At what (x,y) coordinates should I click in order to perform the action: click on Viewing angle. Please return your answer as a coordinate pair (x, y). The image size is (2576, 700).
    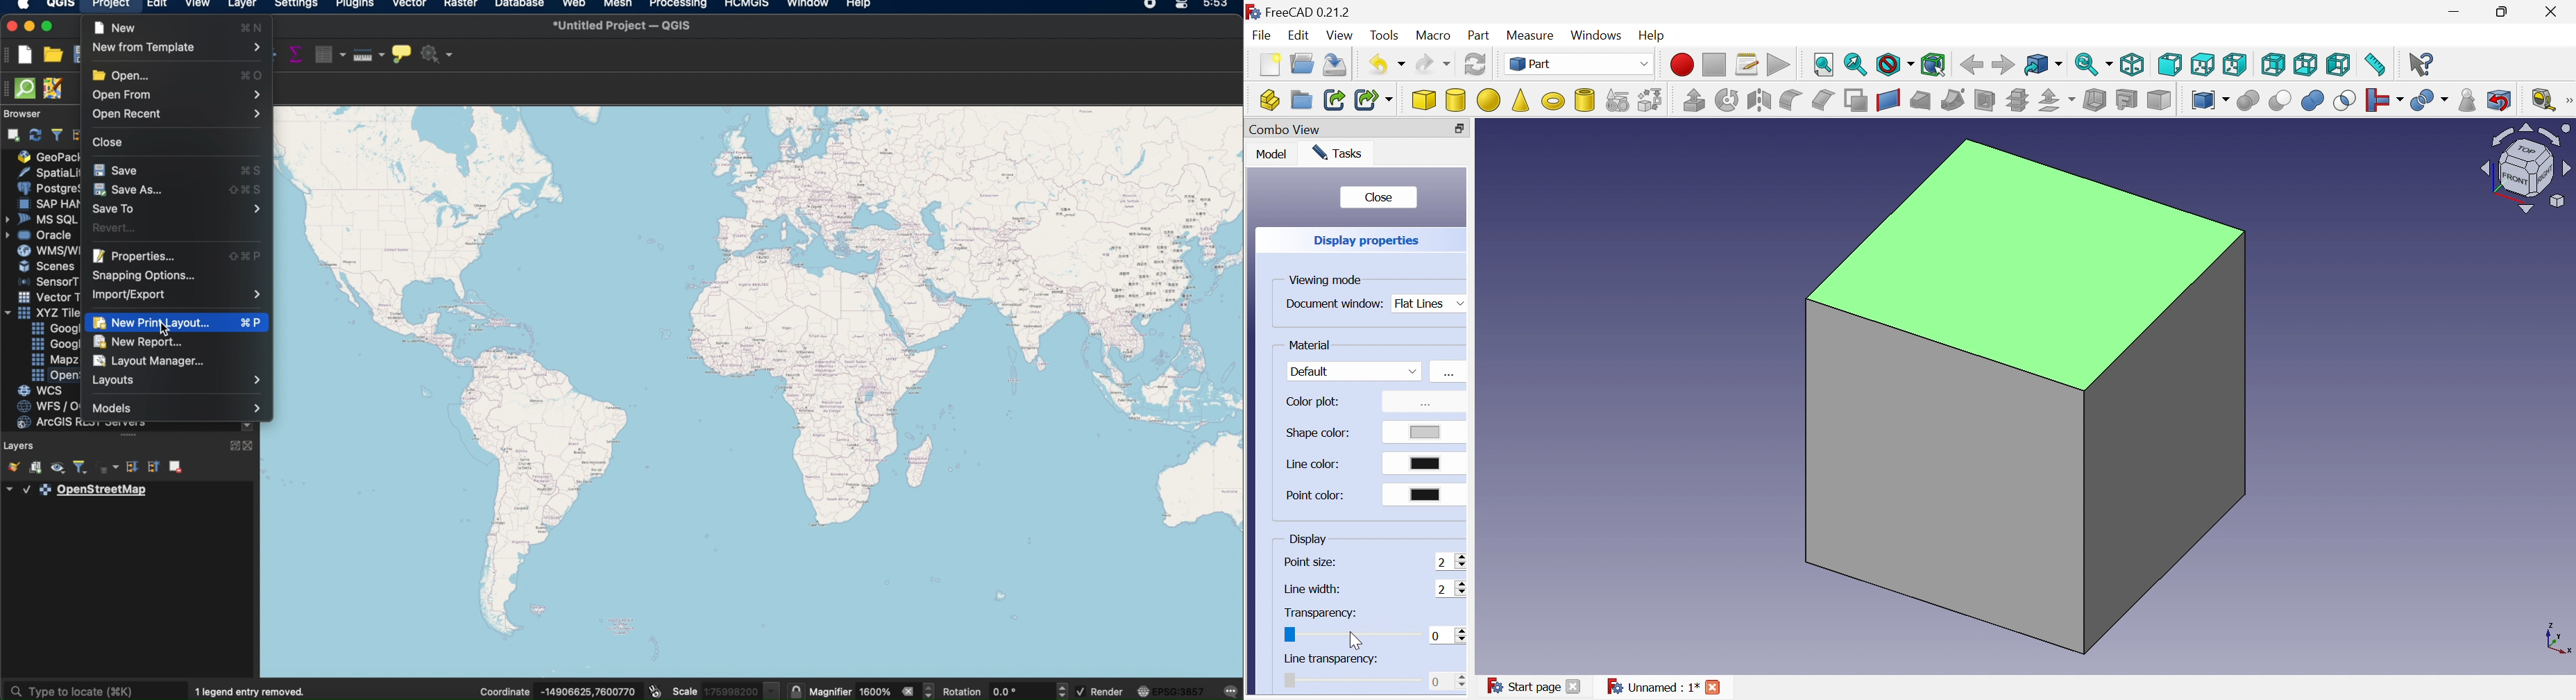
    Looking at the image, I should click on (2523, 169).